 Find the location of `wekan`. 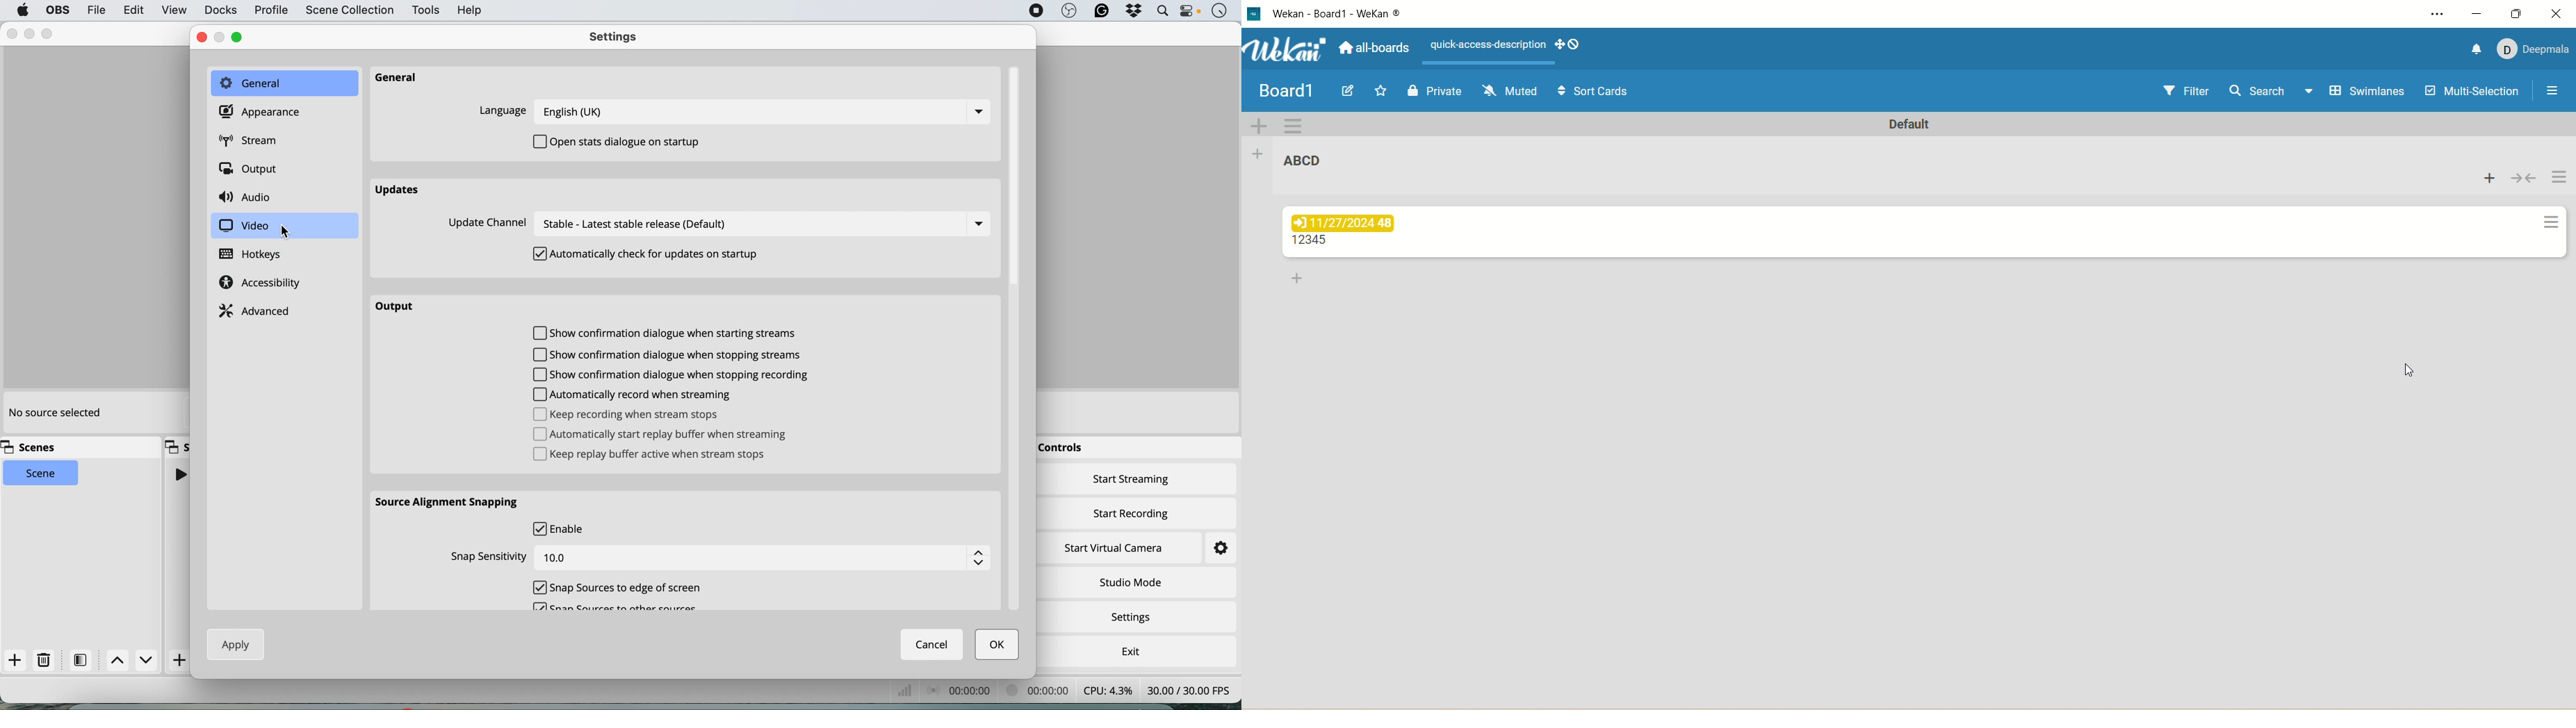

wekan is located at coordinates (1290, 50).